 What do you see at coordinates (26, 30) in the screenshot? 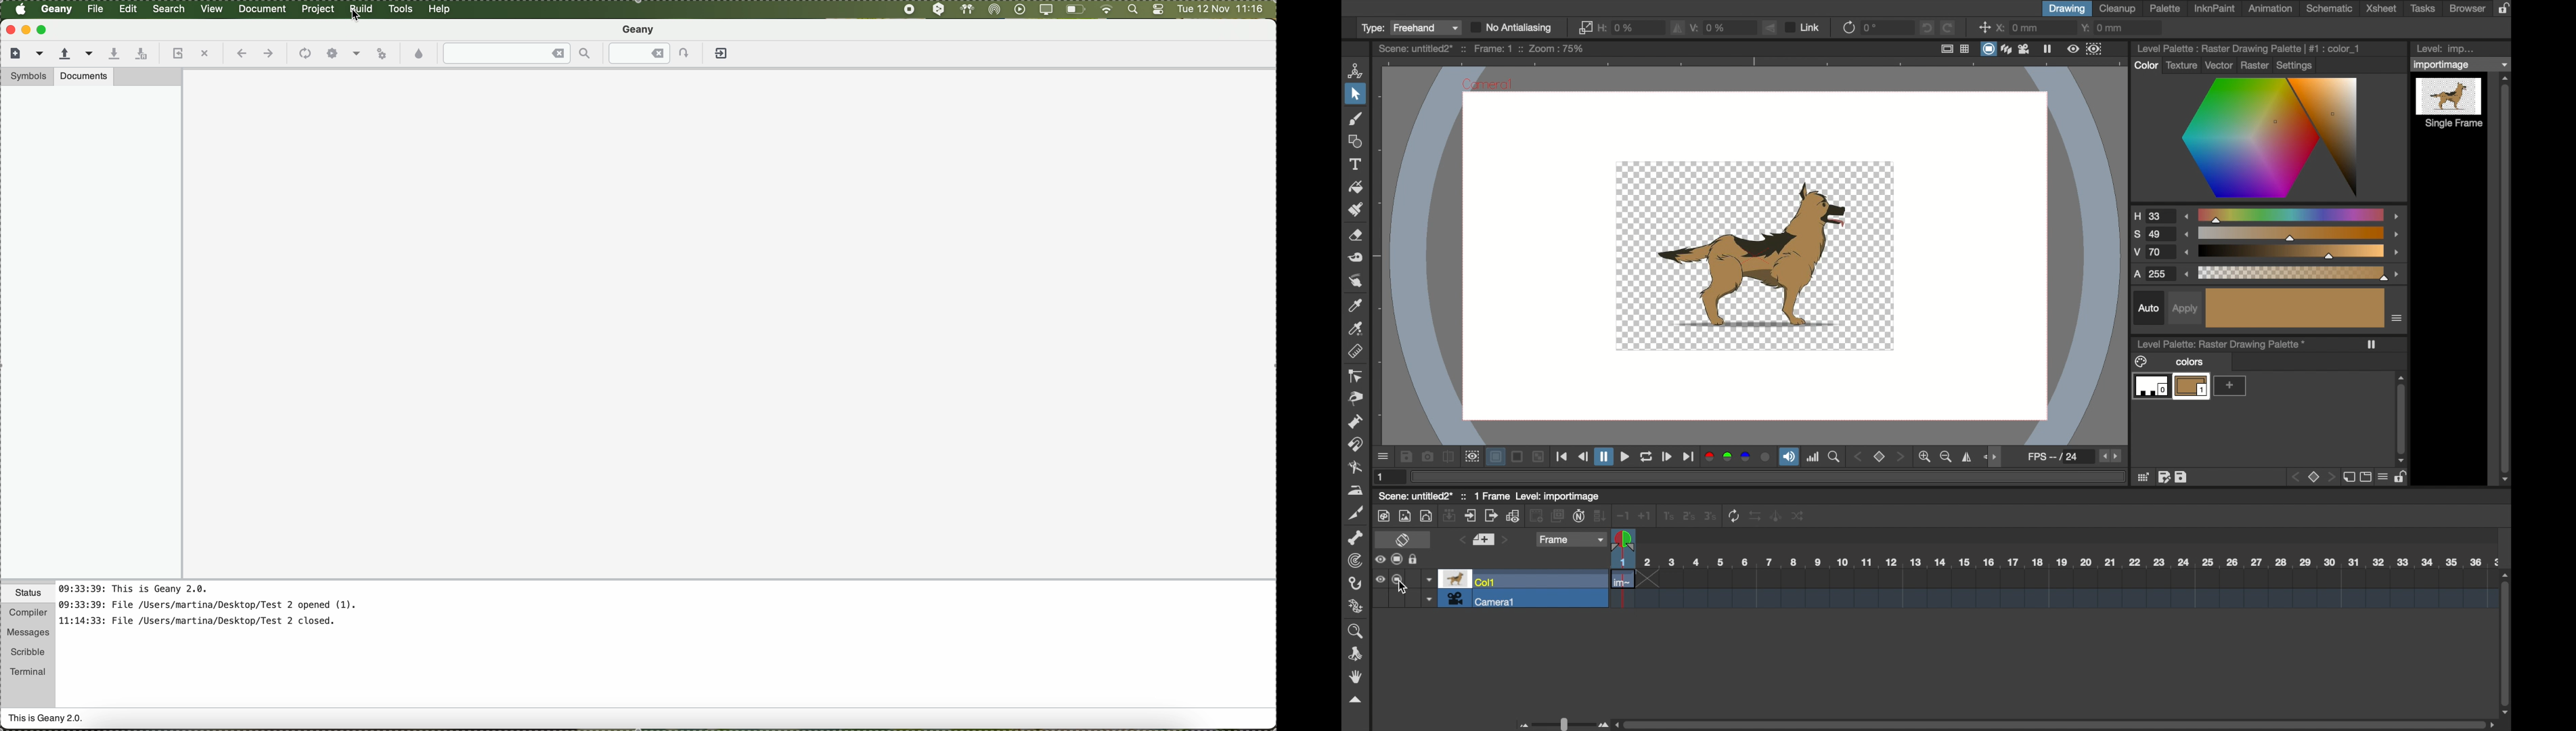
I see `minimize` at bounding box center [26, 30].